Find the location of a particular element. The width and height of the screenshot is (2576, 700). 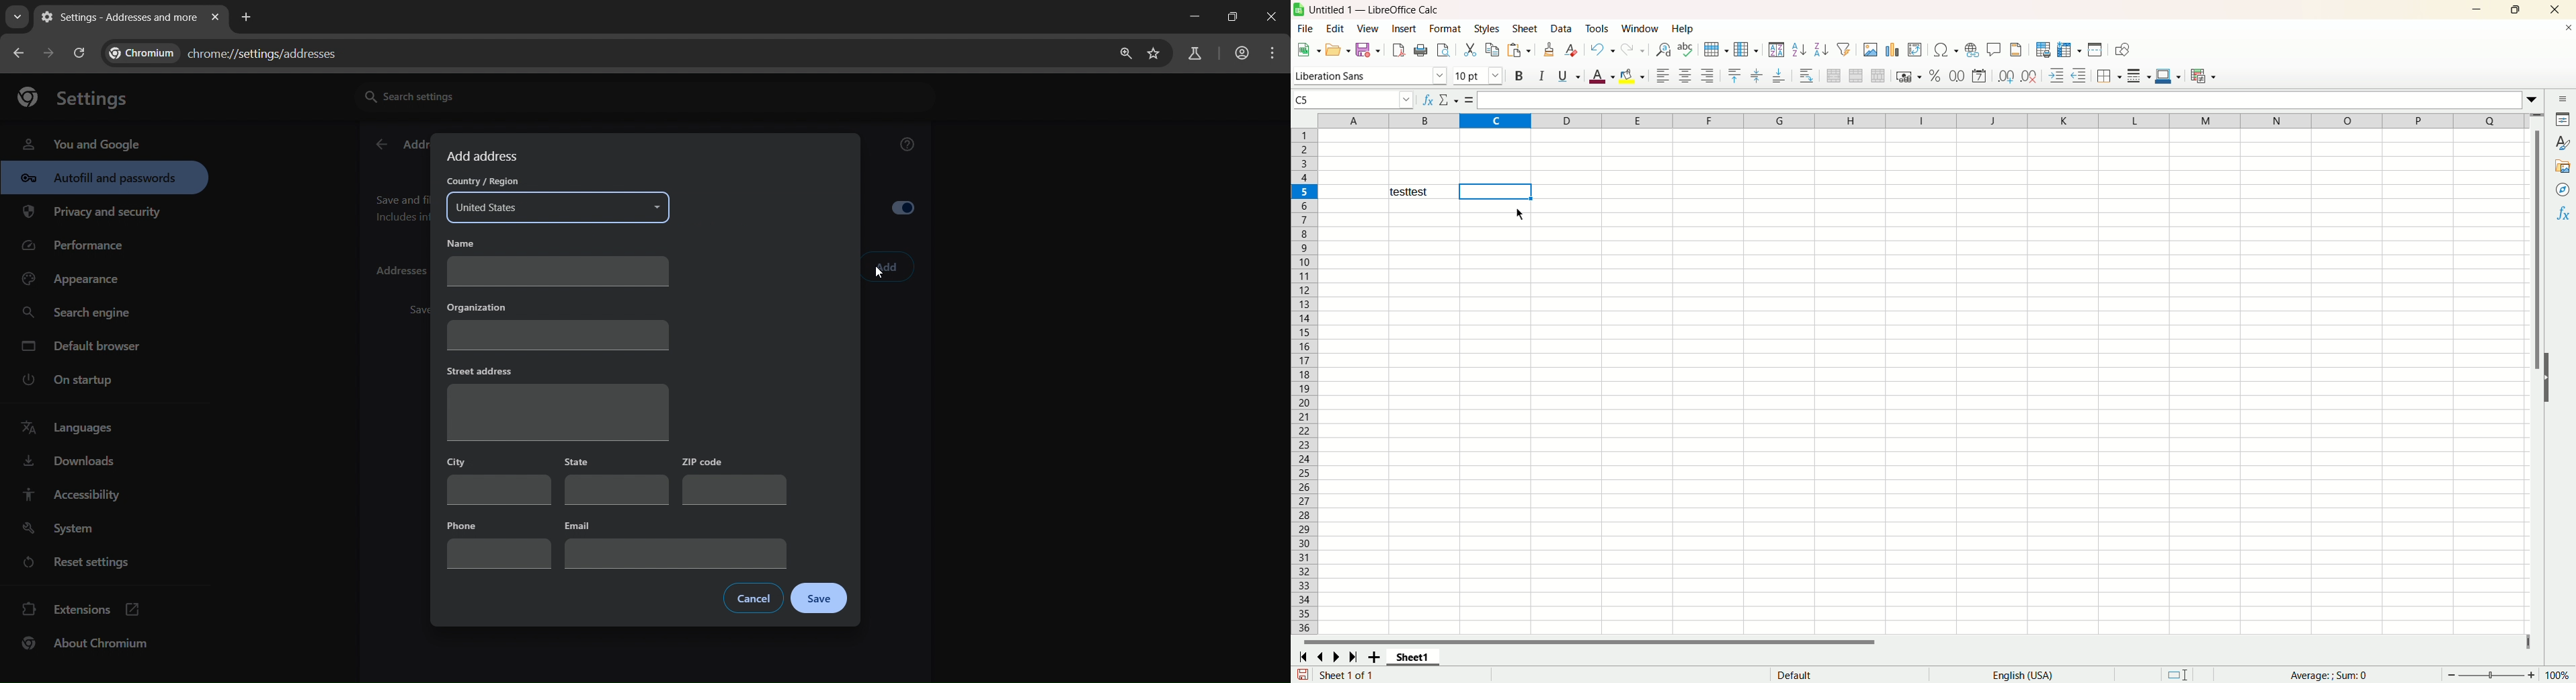

horizontal scroll bar is located at coordinates (1918, 643).